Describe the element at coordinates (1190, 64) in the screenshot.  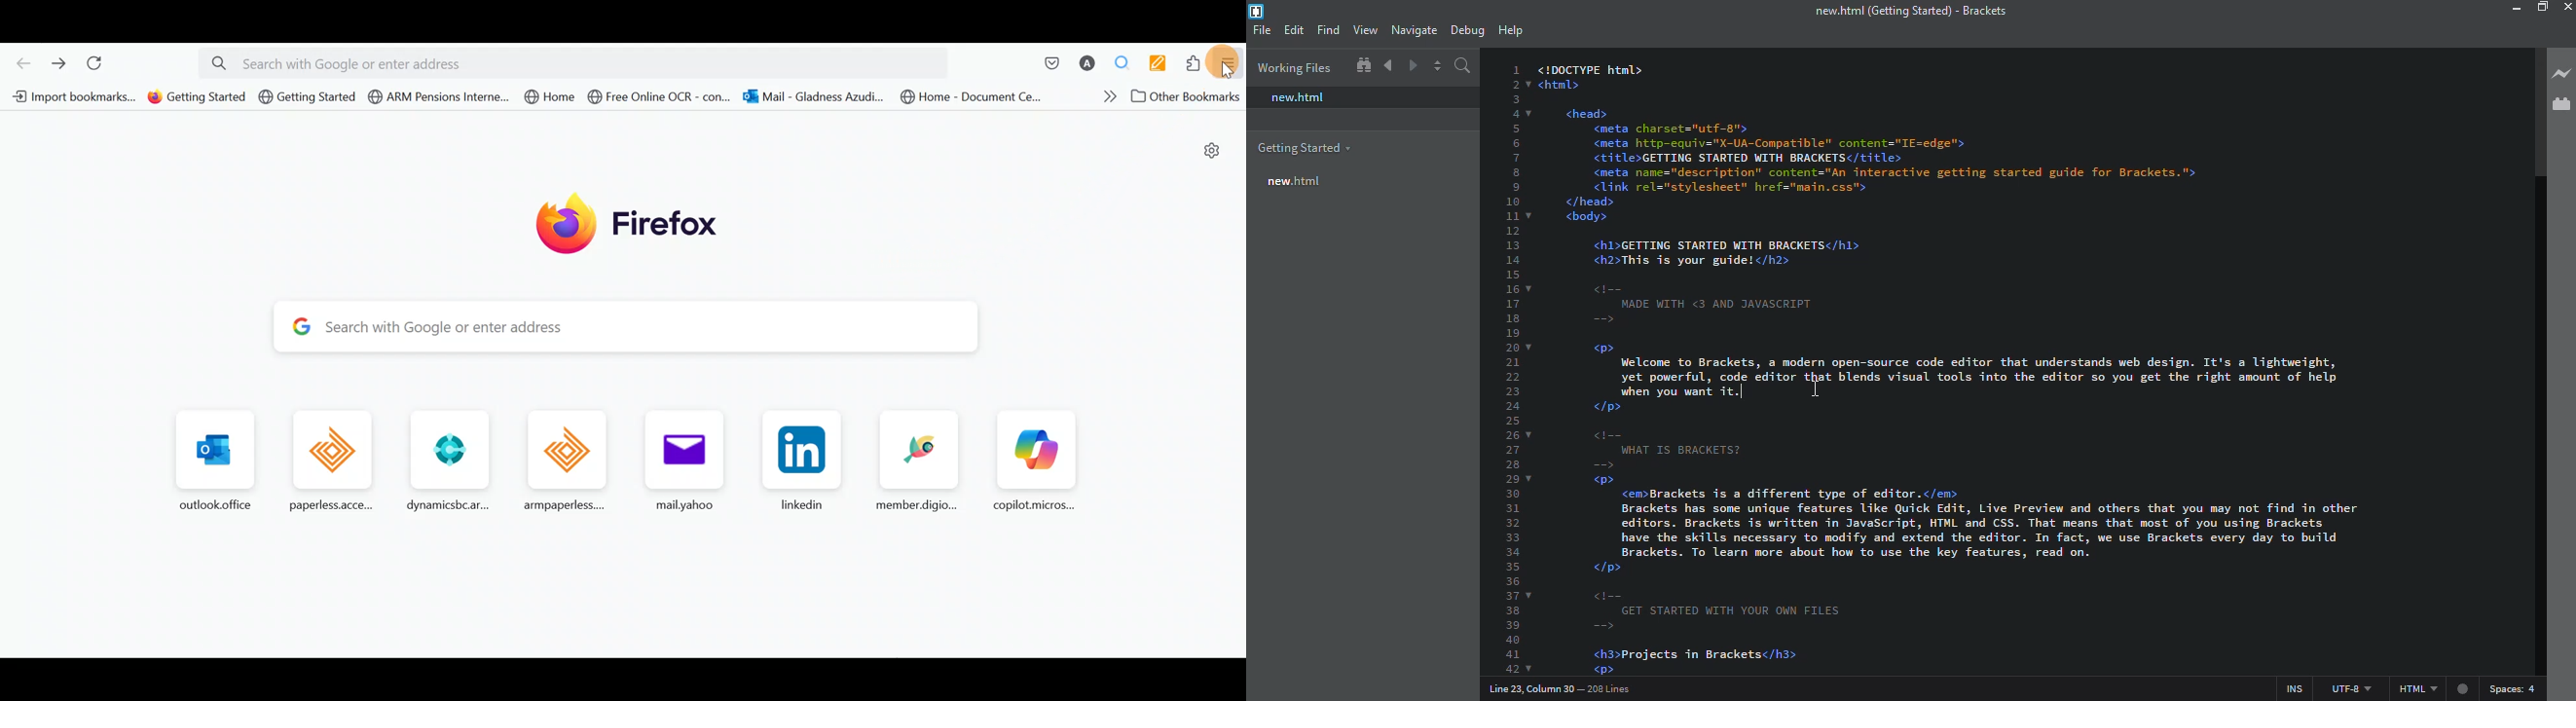
I see `Extensions` at that location.